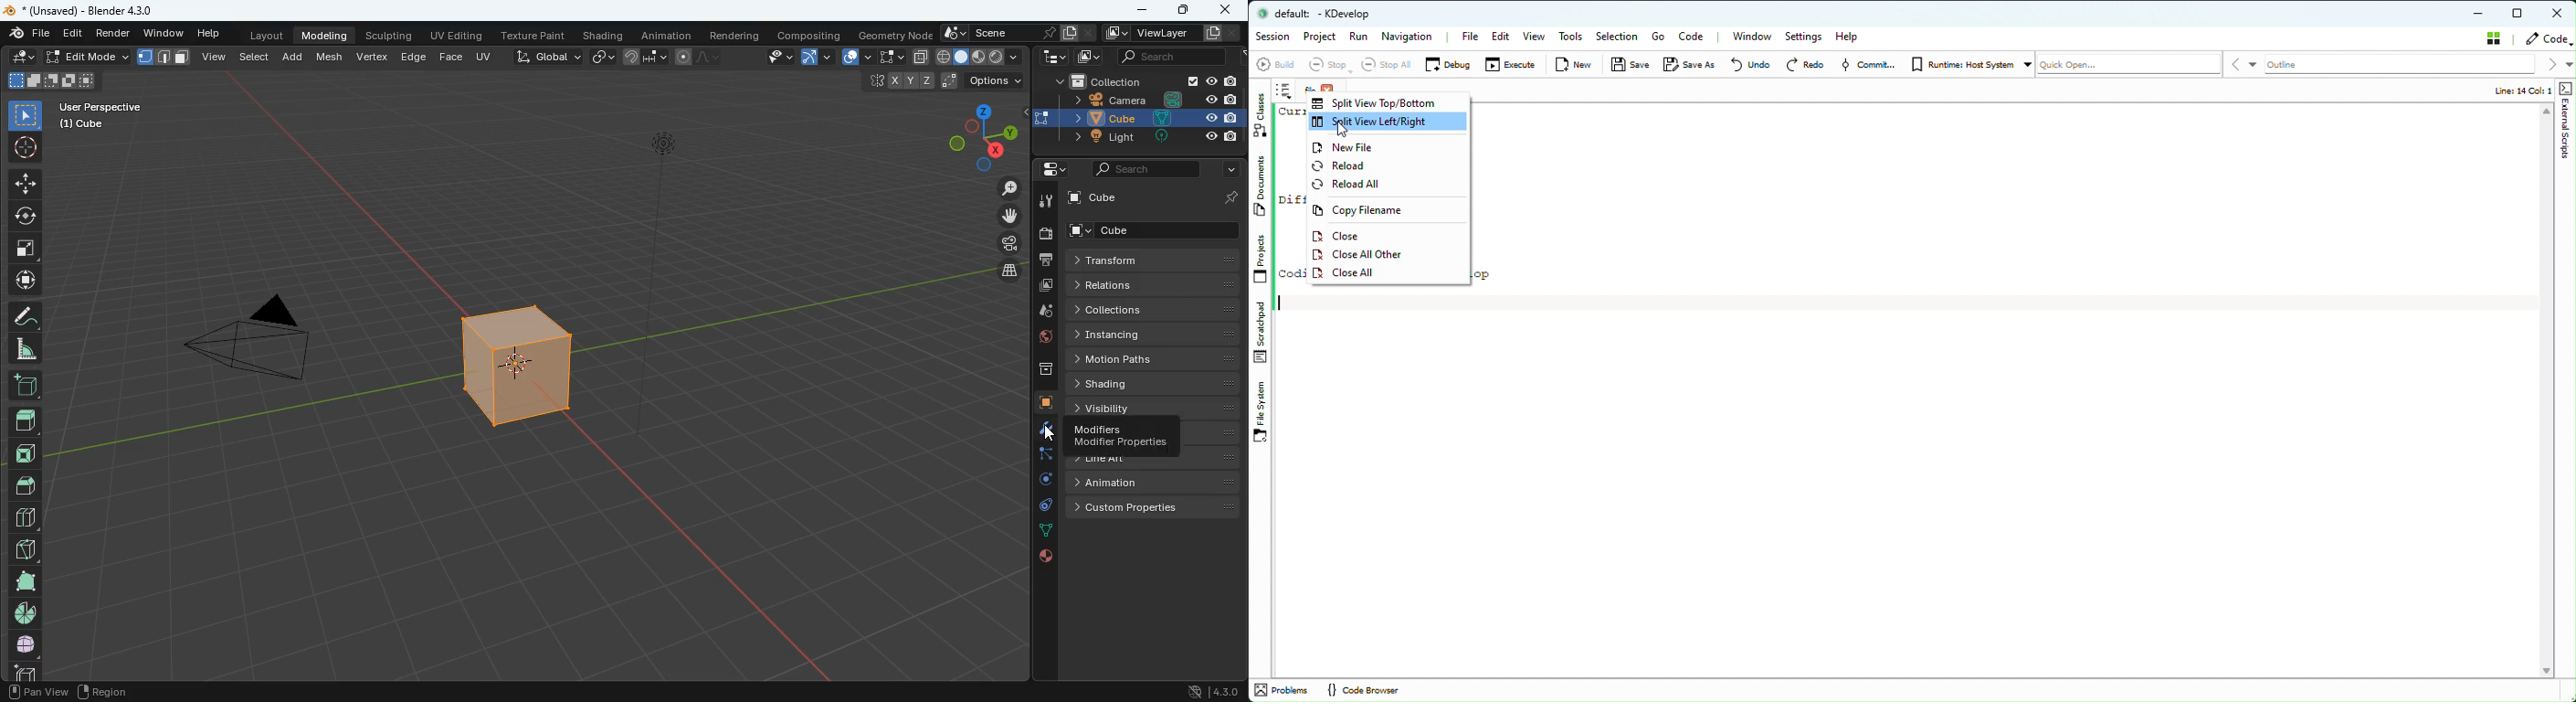 This screenshot has height=728, width=2576. I want to click on cube, so click(536, 366).